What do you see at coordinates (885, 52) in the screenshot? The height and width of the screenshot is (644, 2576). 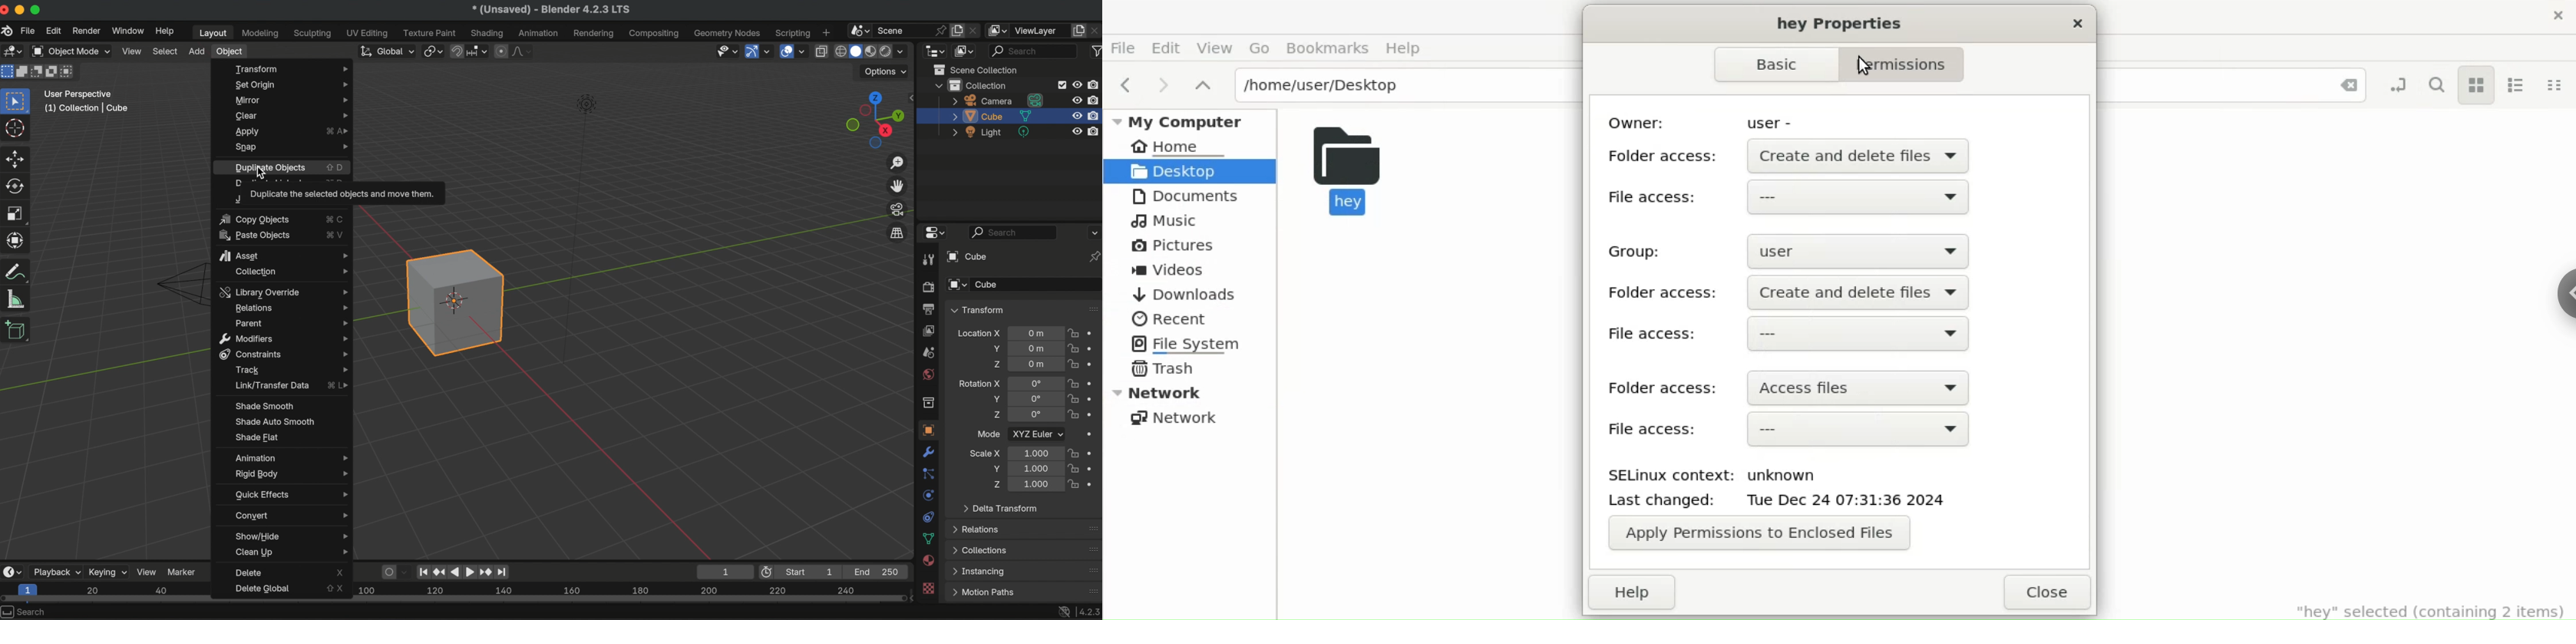 I see `viewport shading` at bounding box center [885, 52].